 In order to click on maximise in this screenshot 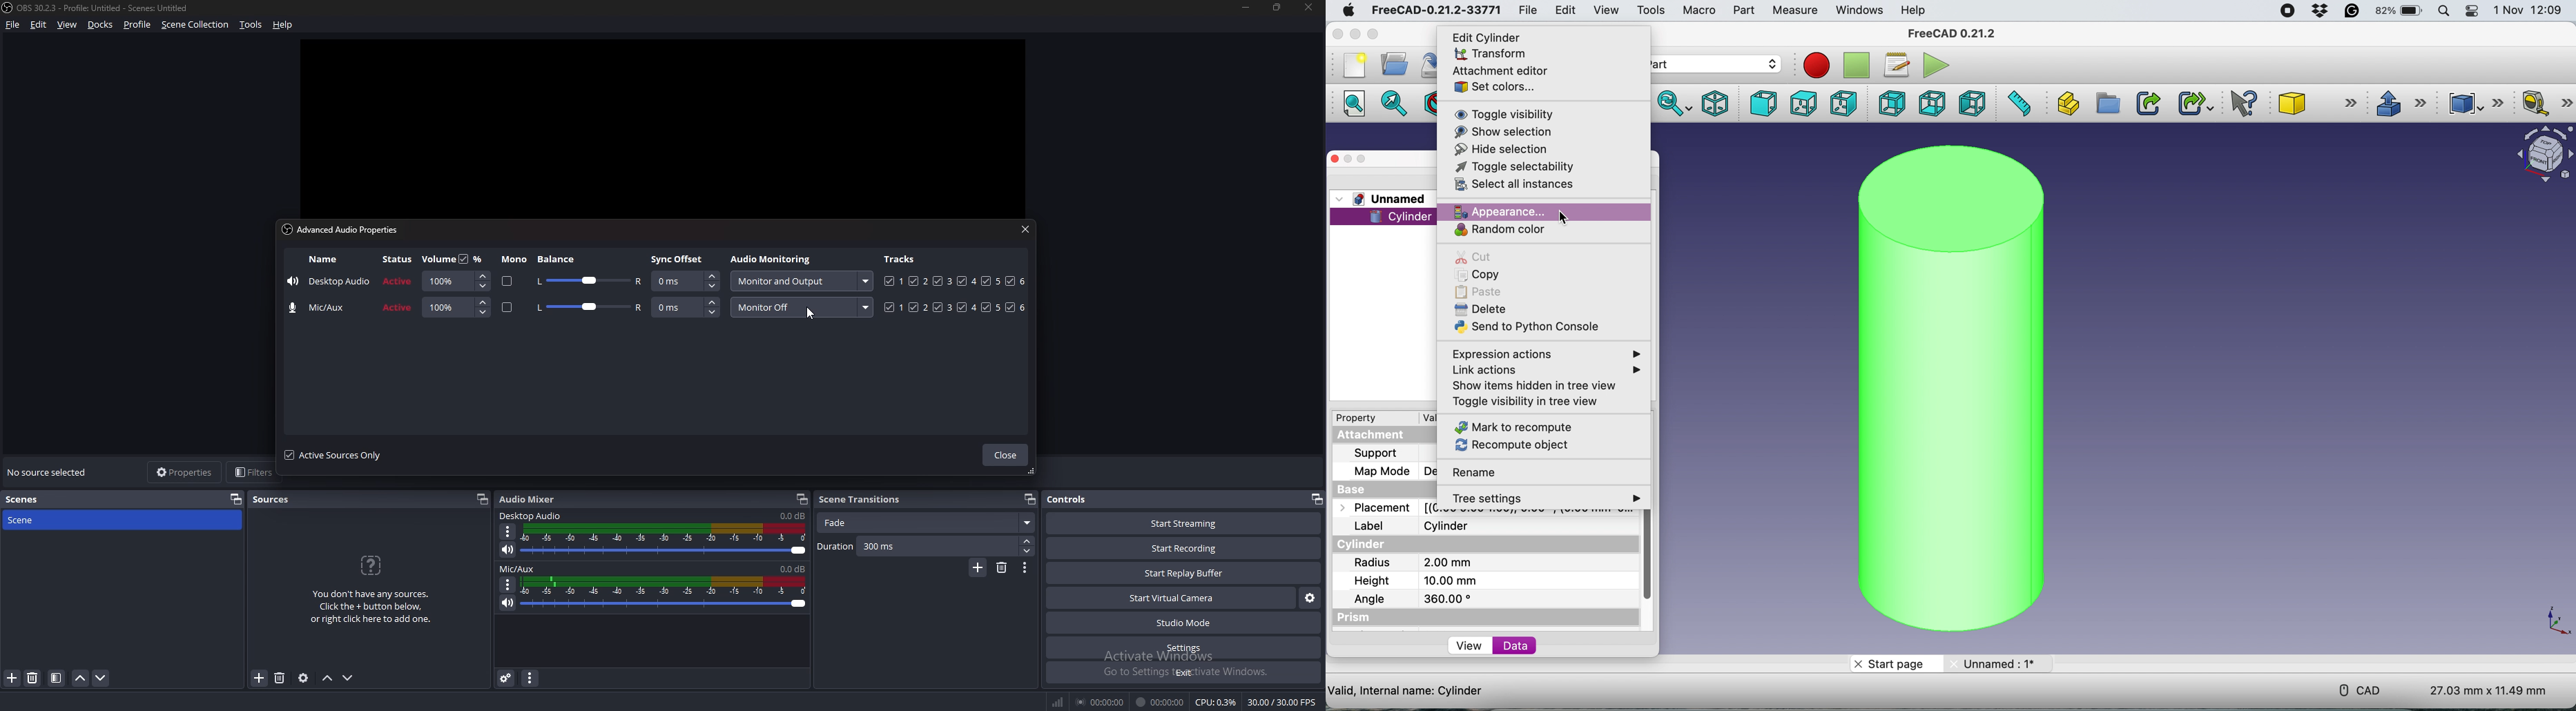, I will do `click(1376, 33)`.